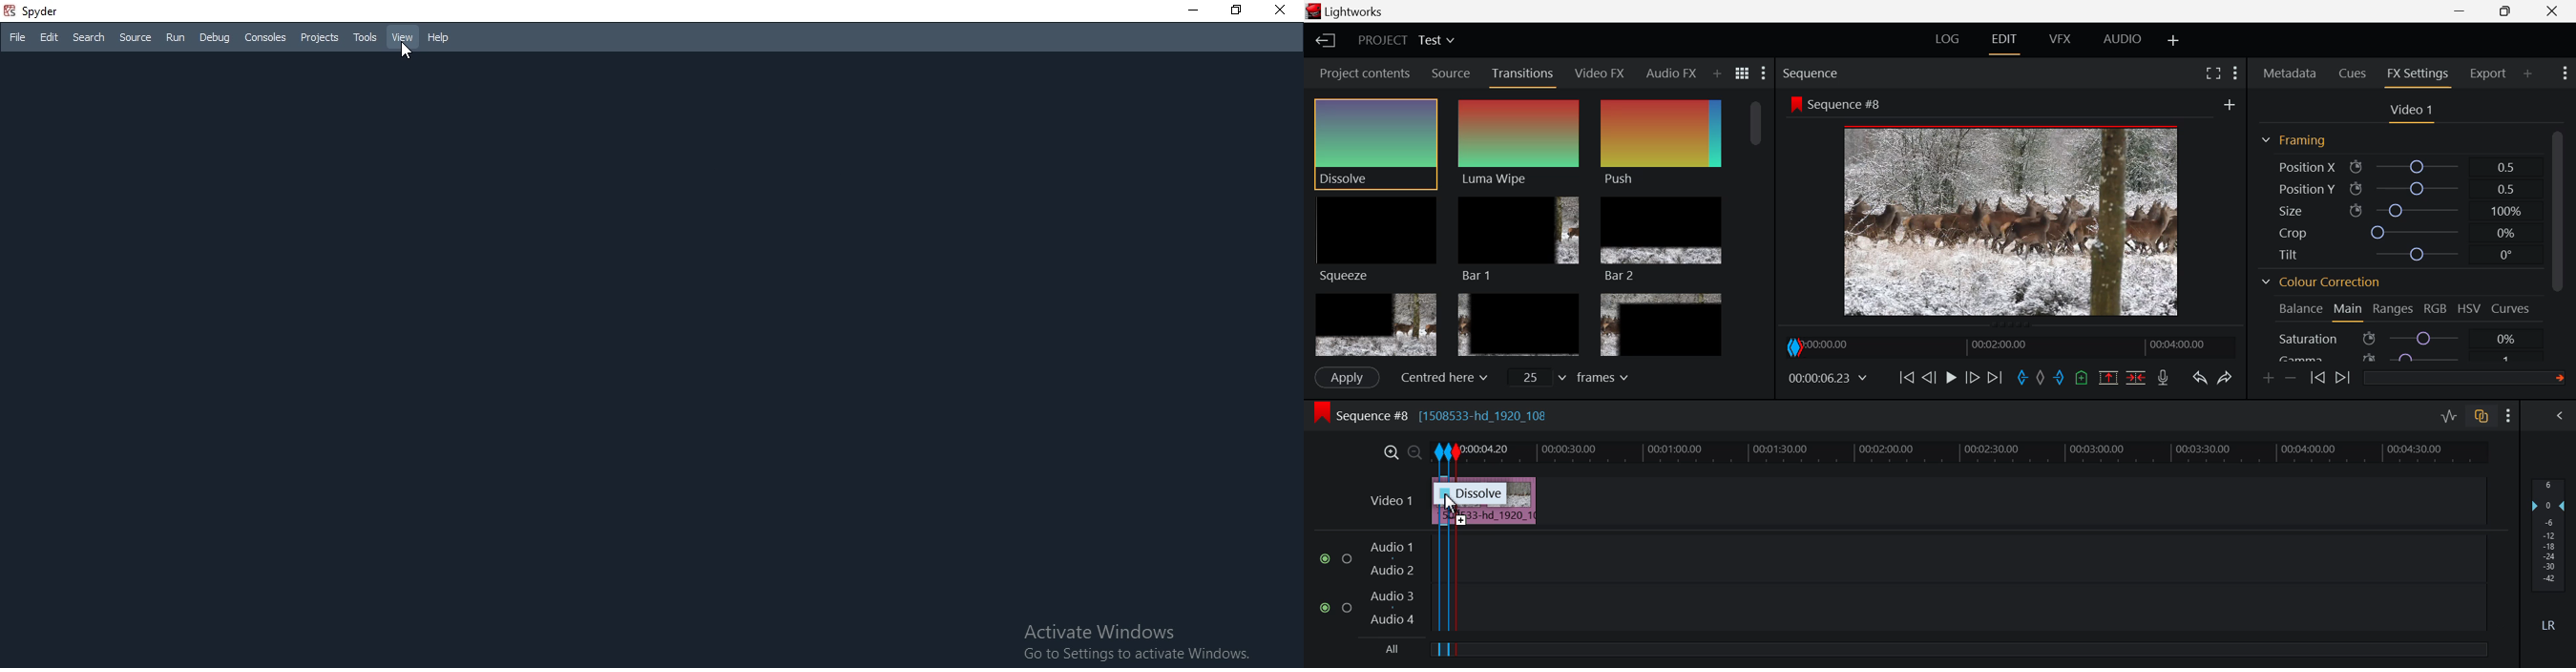  What do you see at coordinates (2418, 76) in the screenshot?
I see `FX Settings Open` at bounding box center [2418, 76].